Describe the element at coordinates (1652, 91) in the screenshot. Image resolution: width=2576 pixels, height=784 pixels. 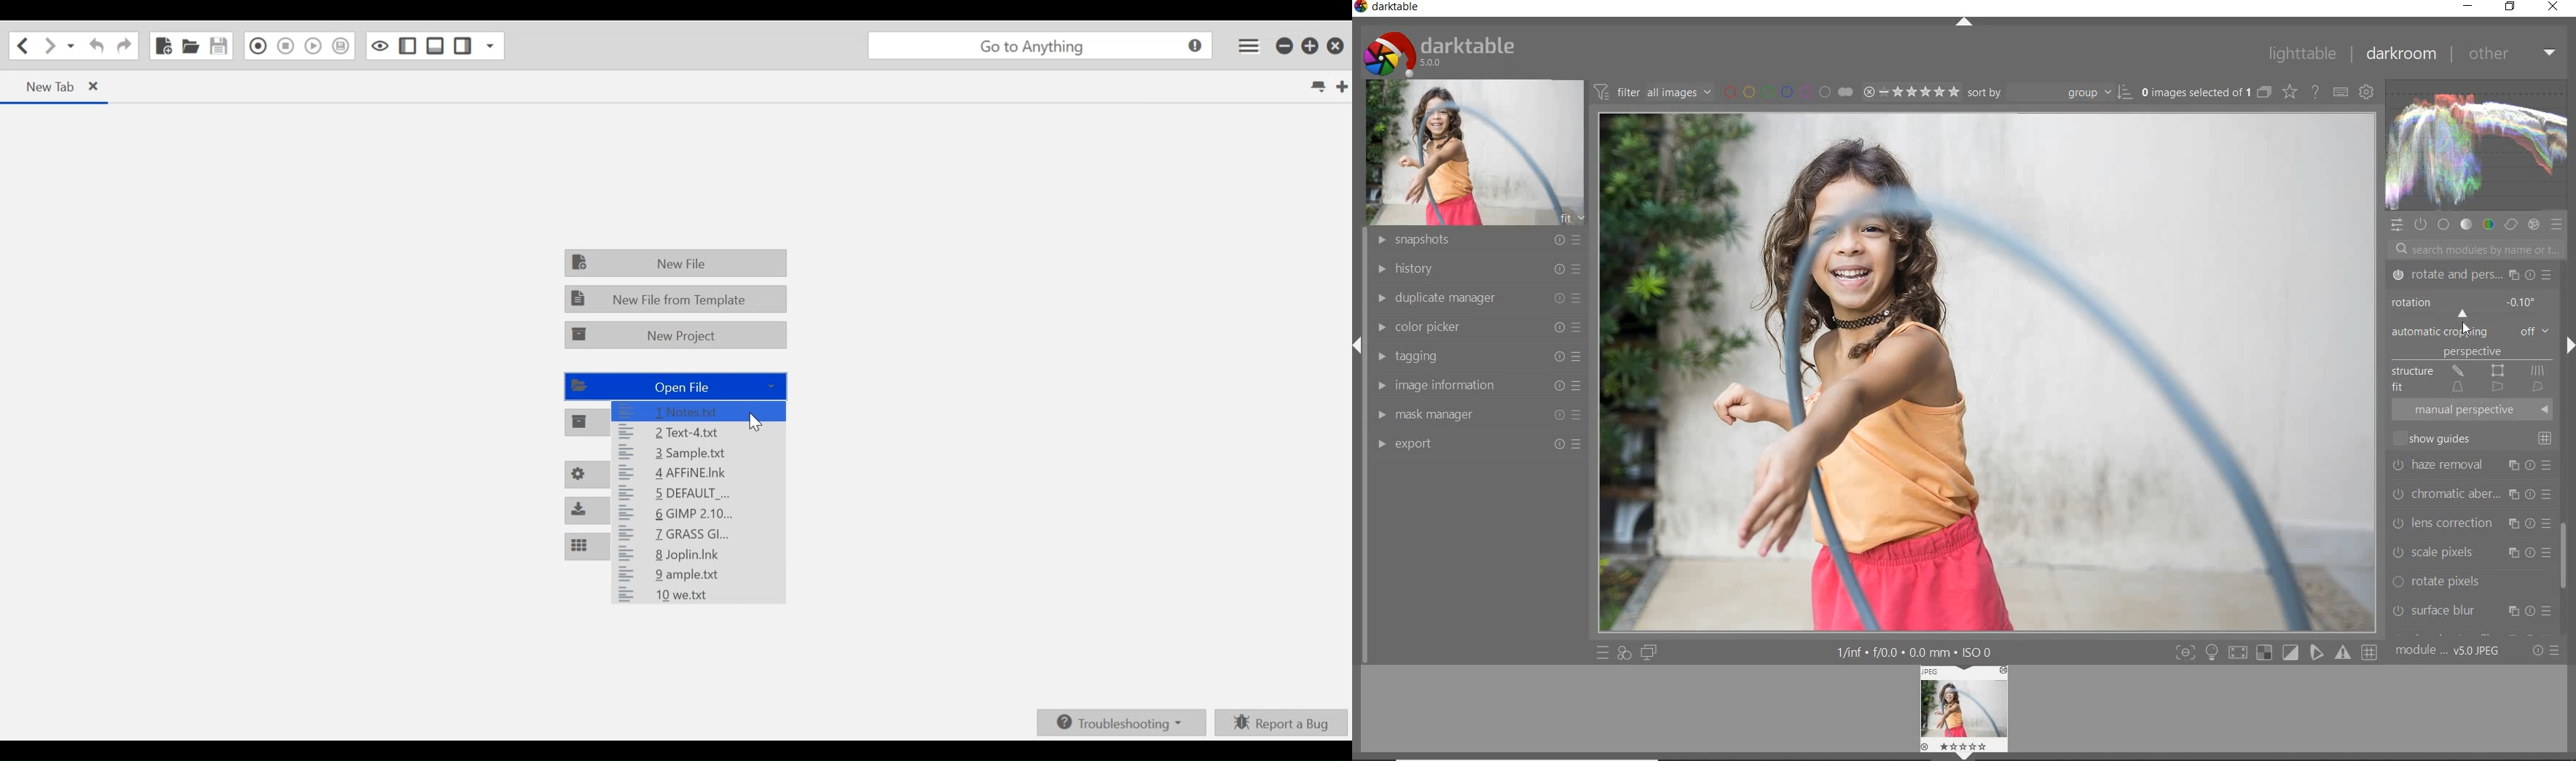
I see `filter images` at that location.